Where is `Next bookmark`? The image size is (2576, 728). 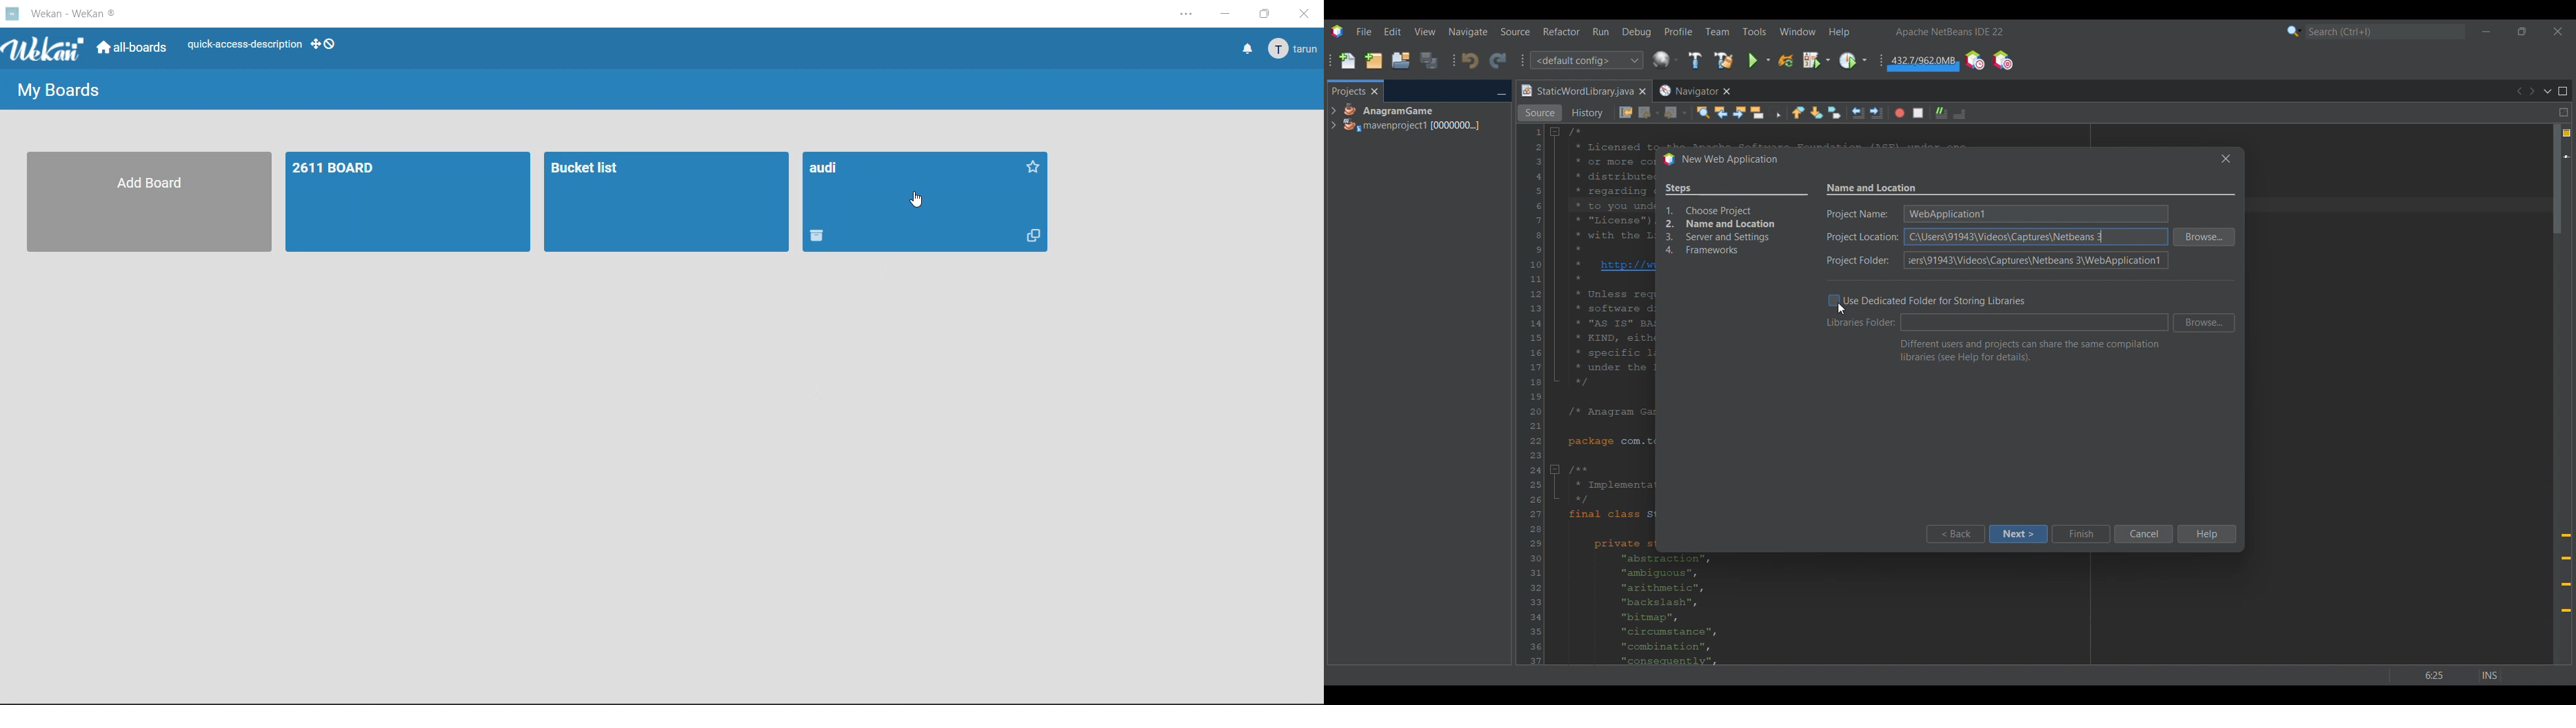 Next bookmark is located at coordinates (1816, 113).